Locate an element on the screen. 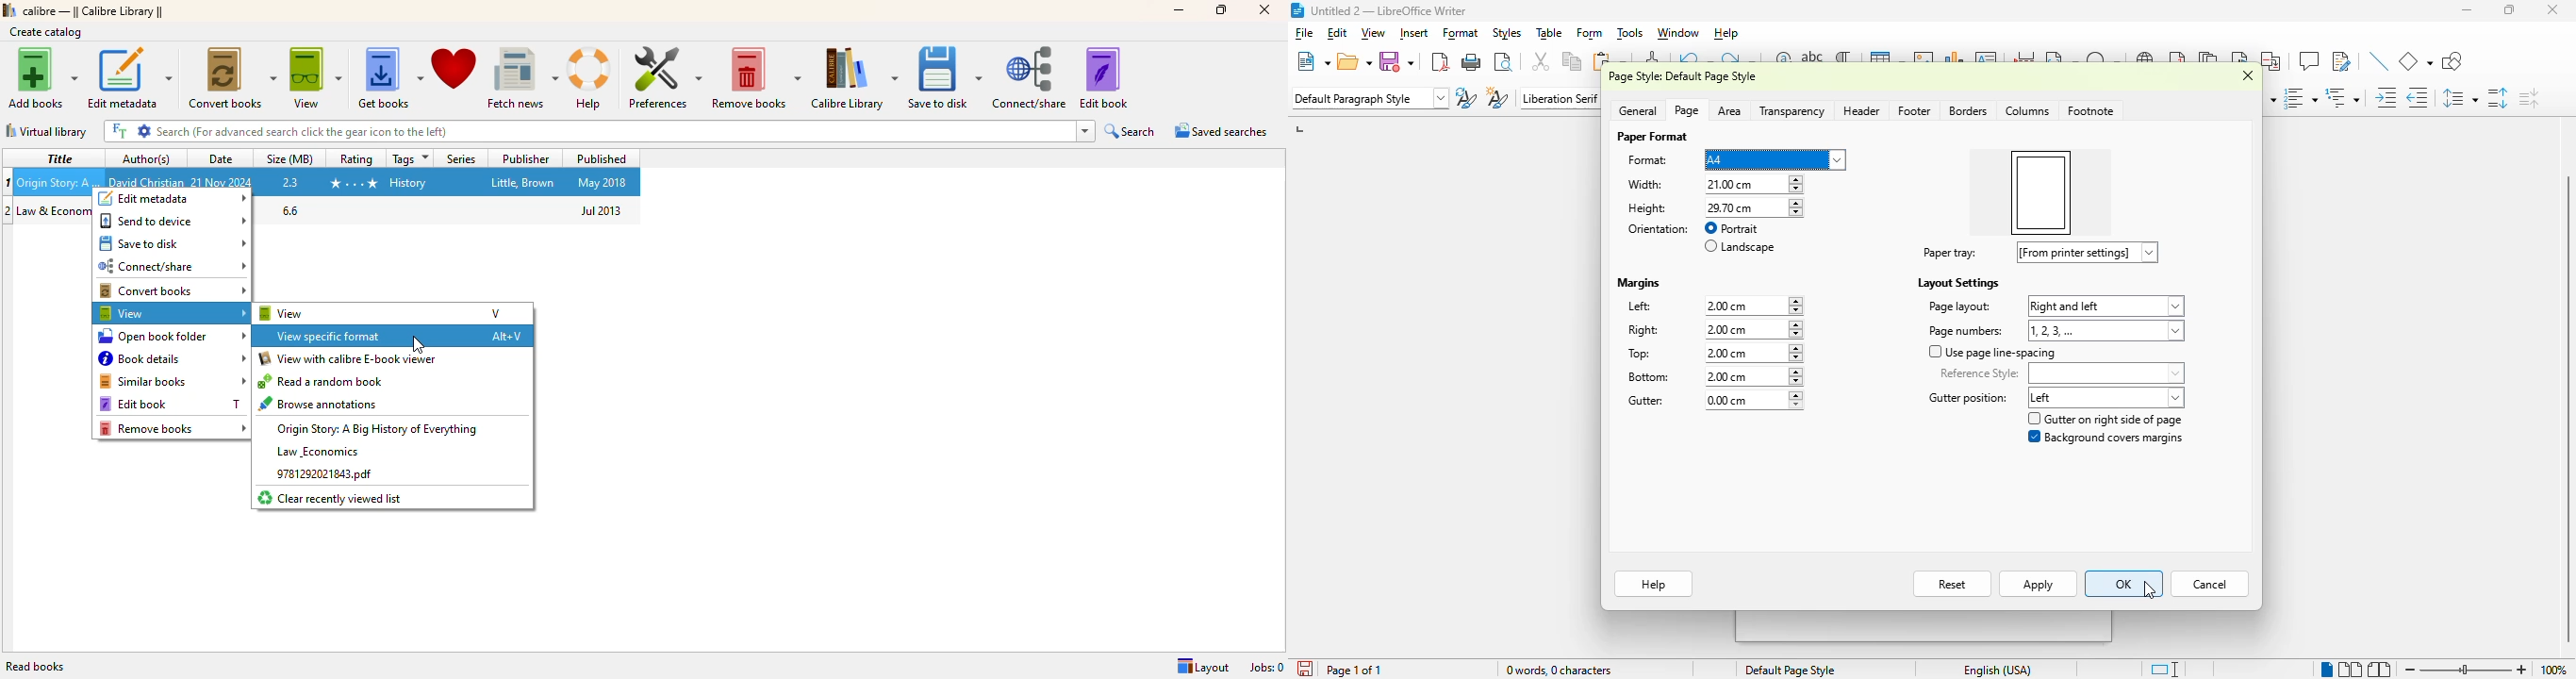 The image size is (2576, 700). tag is located at coordinates (408, 183).